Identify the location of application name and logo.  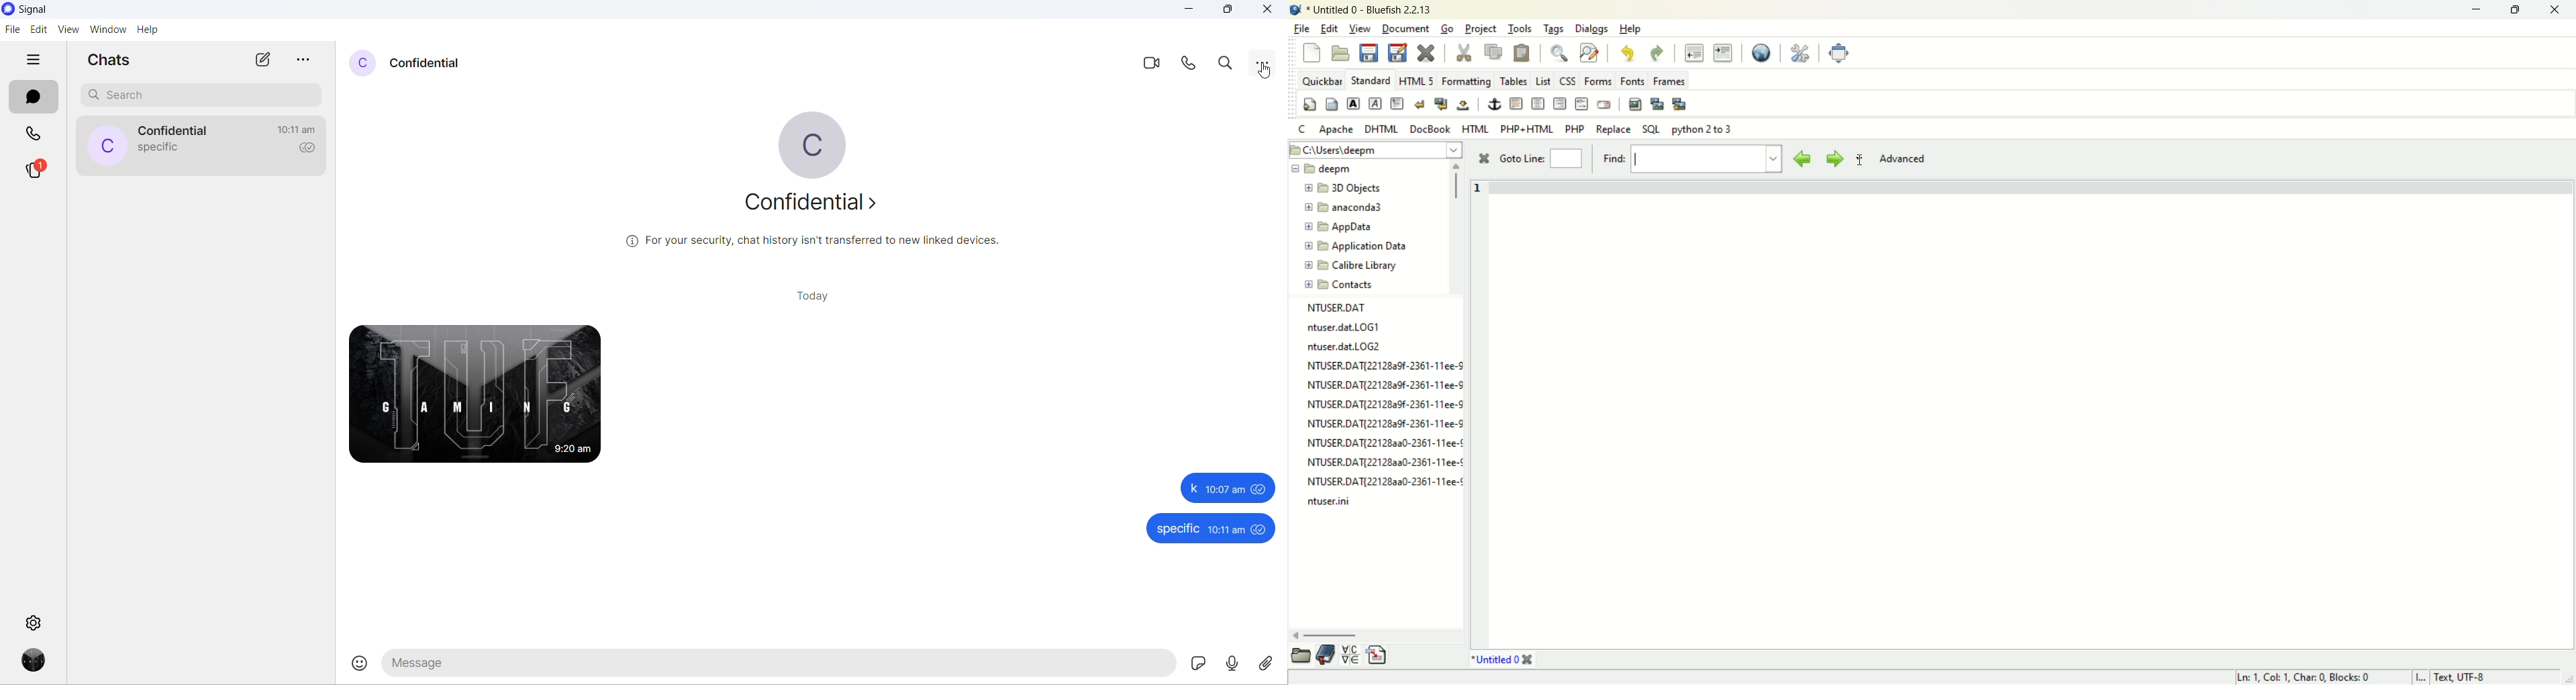
(40, 10).